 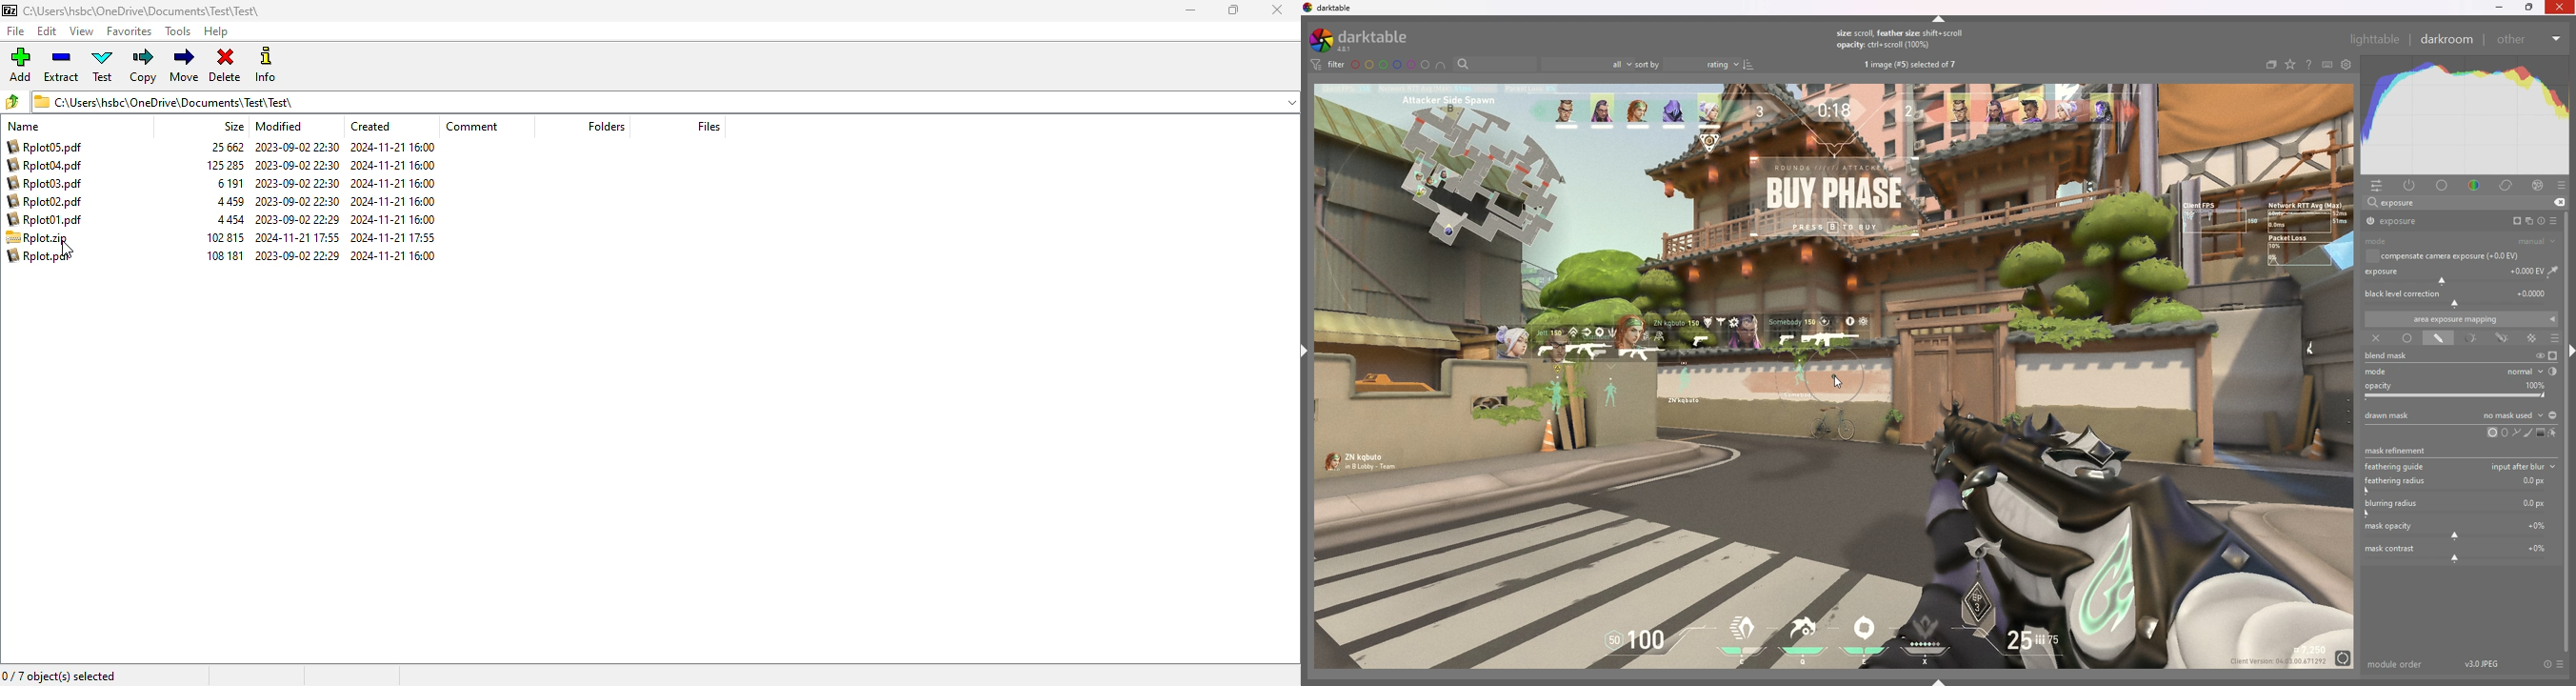 What do you see at coordinates (1495, 63) in the screenshot?
I see `filter by name` at bounding box center [1495, 63].